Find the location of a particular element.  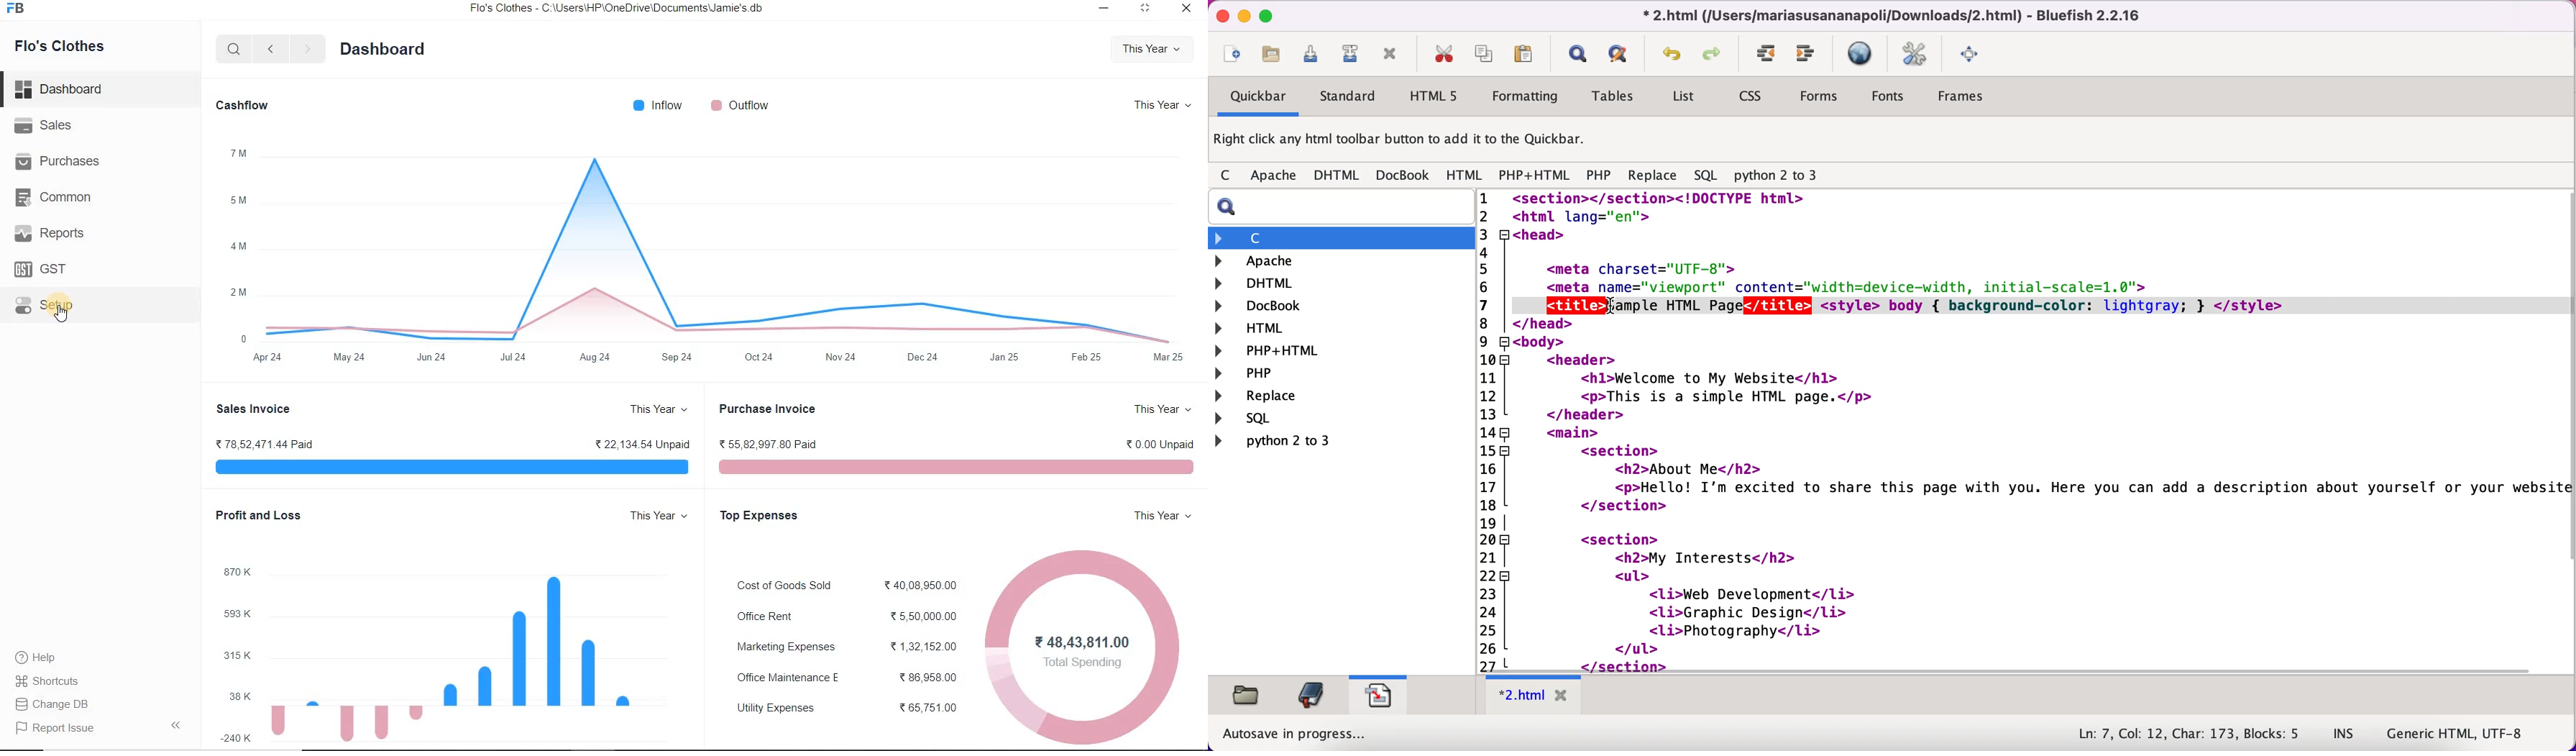

apr 24 is located at coordinates (269, 358).